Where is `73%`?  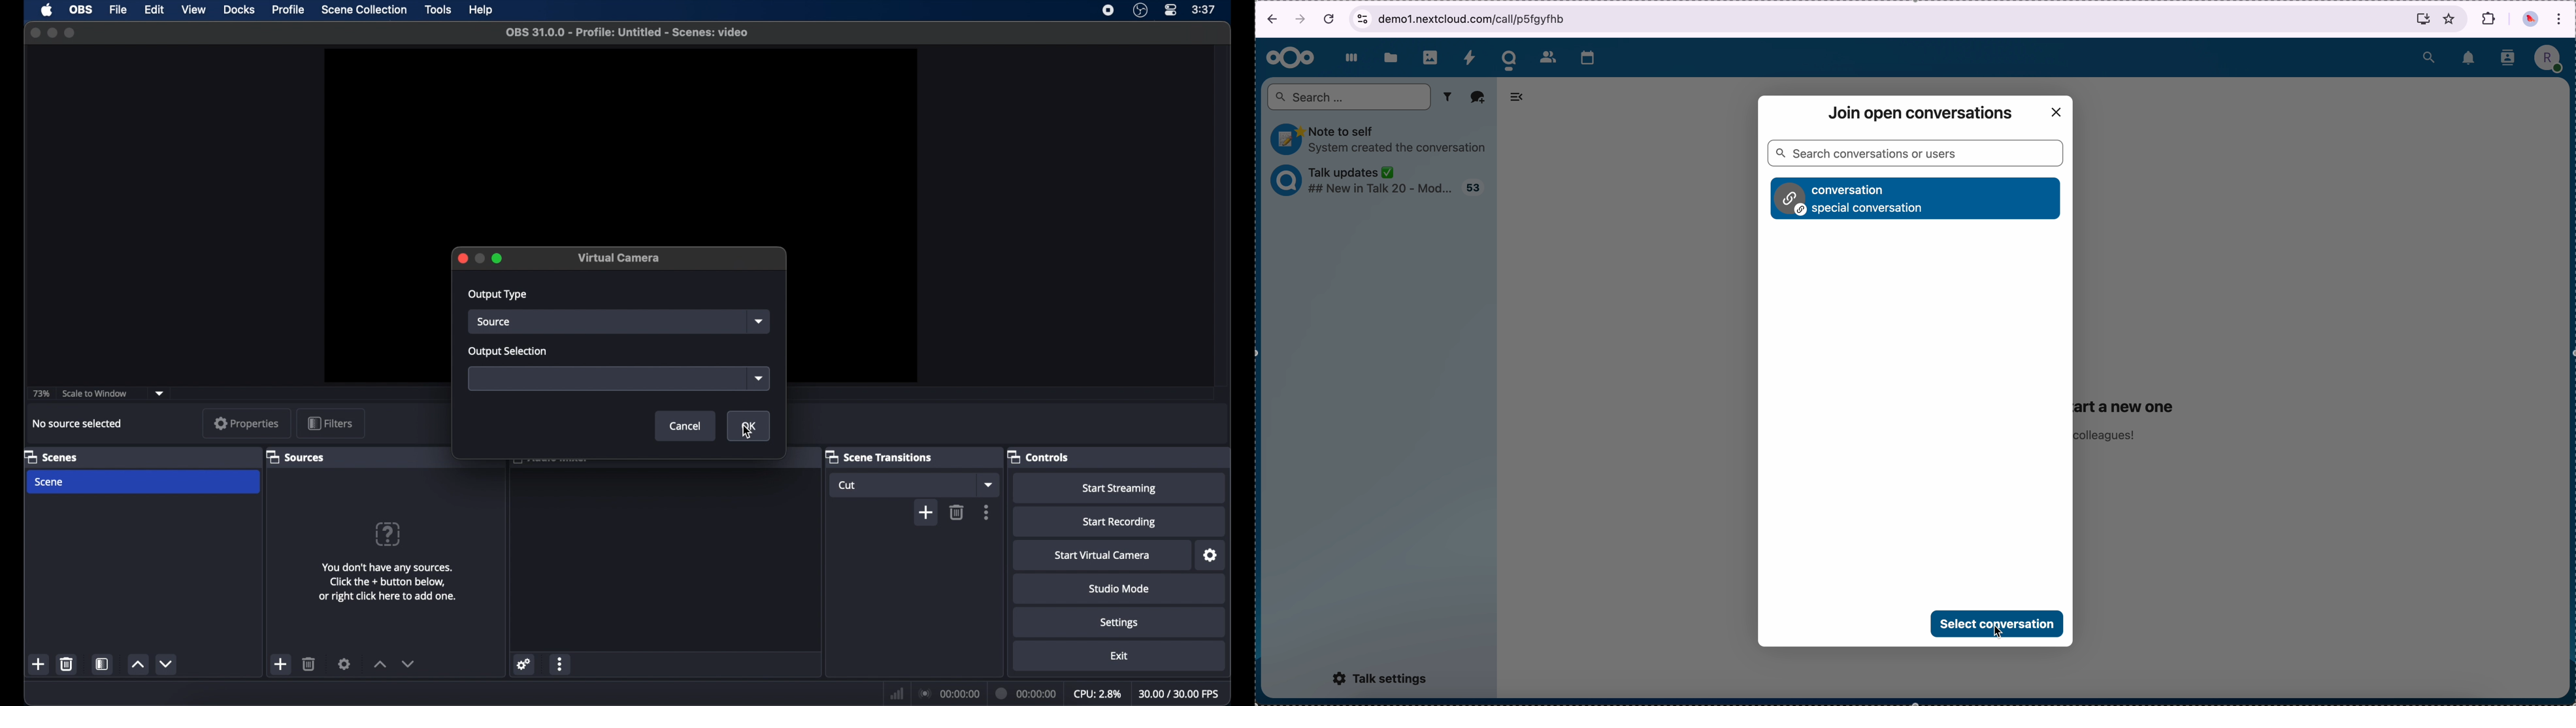
73% is located at coordinates (40, 394).